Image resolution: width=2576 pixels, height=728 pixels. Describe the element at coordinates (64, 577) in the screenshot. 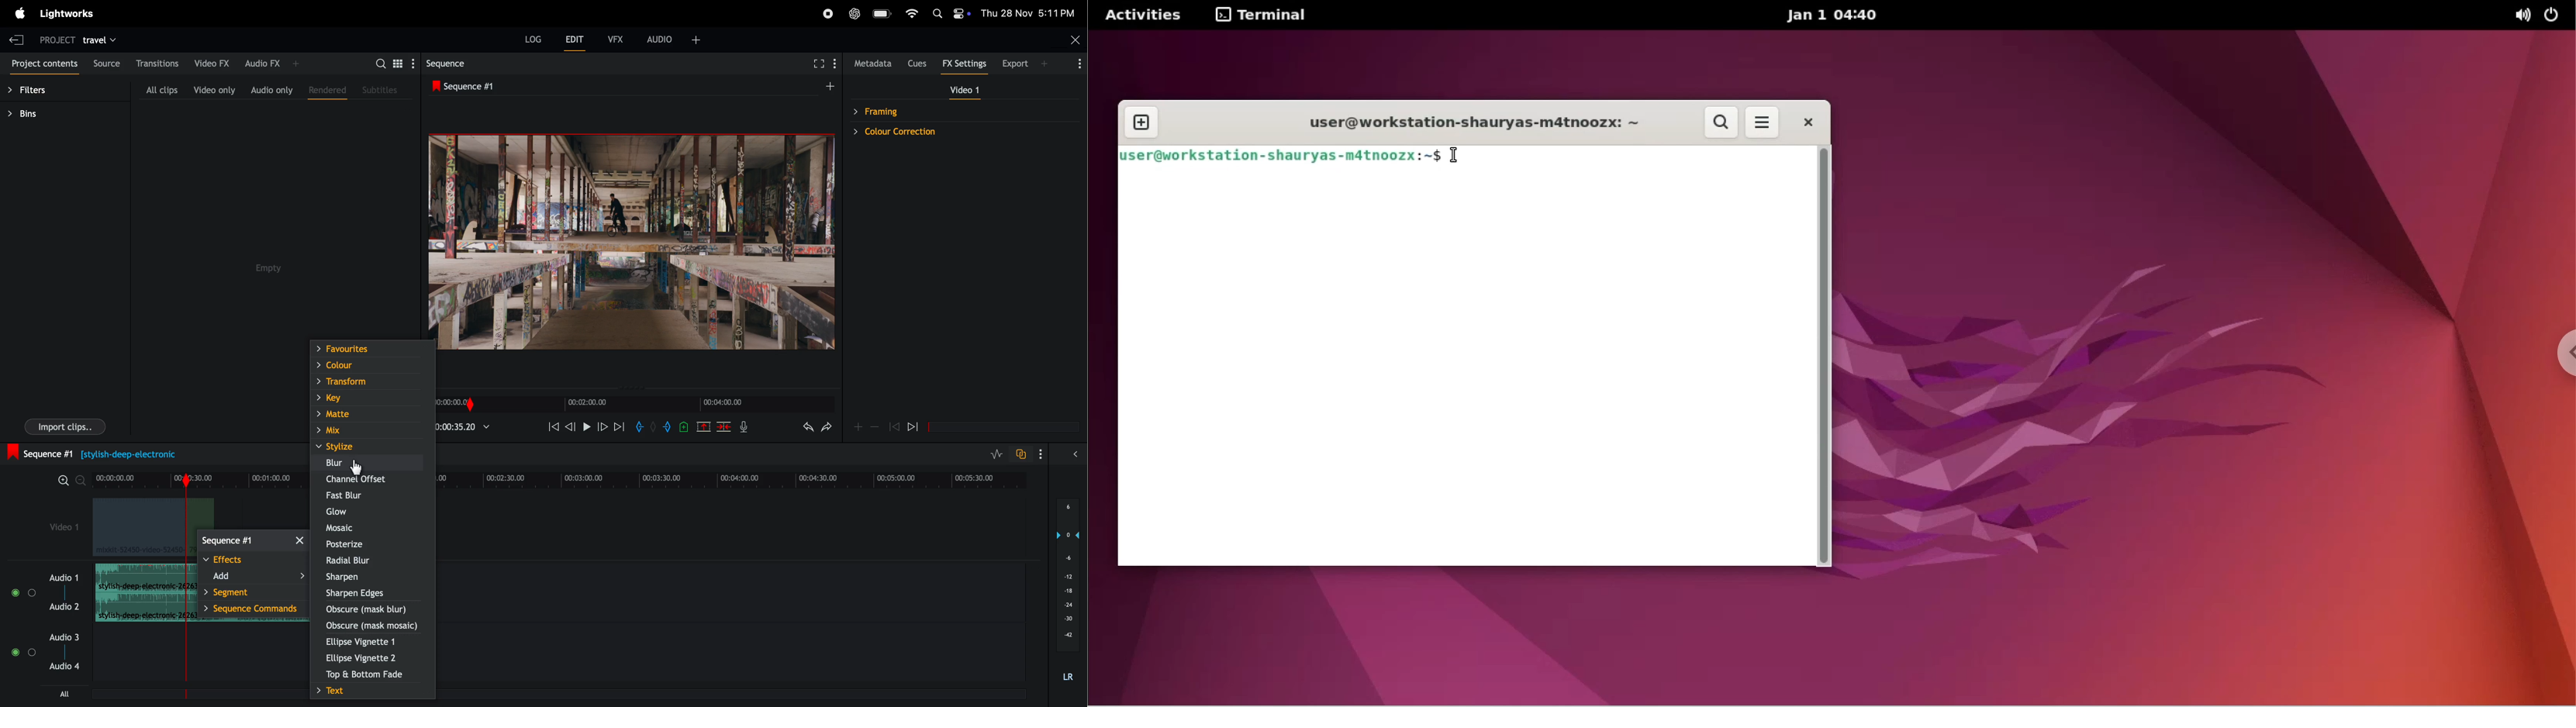

I see `audio 1 and 2` at that location.